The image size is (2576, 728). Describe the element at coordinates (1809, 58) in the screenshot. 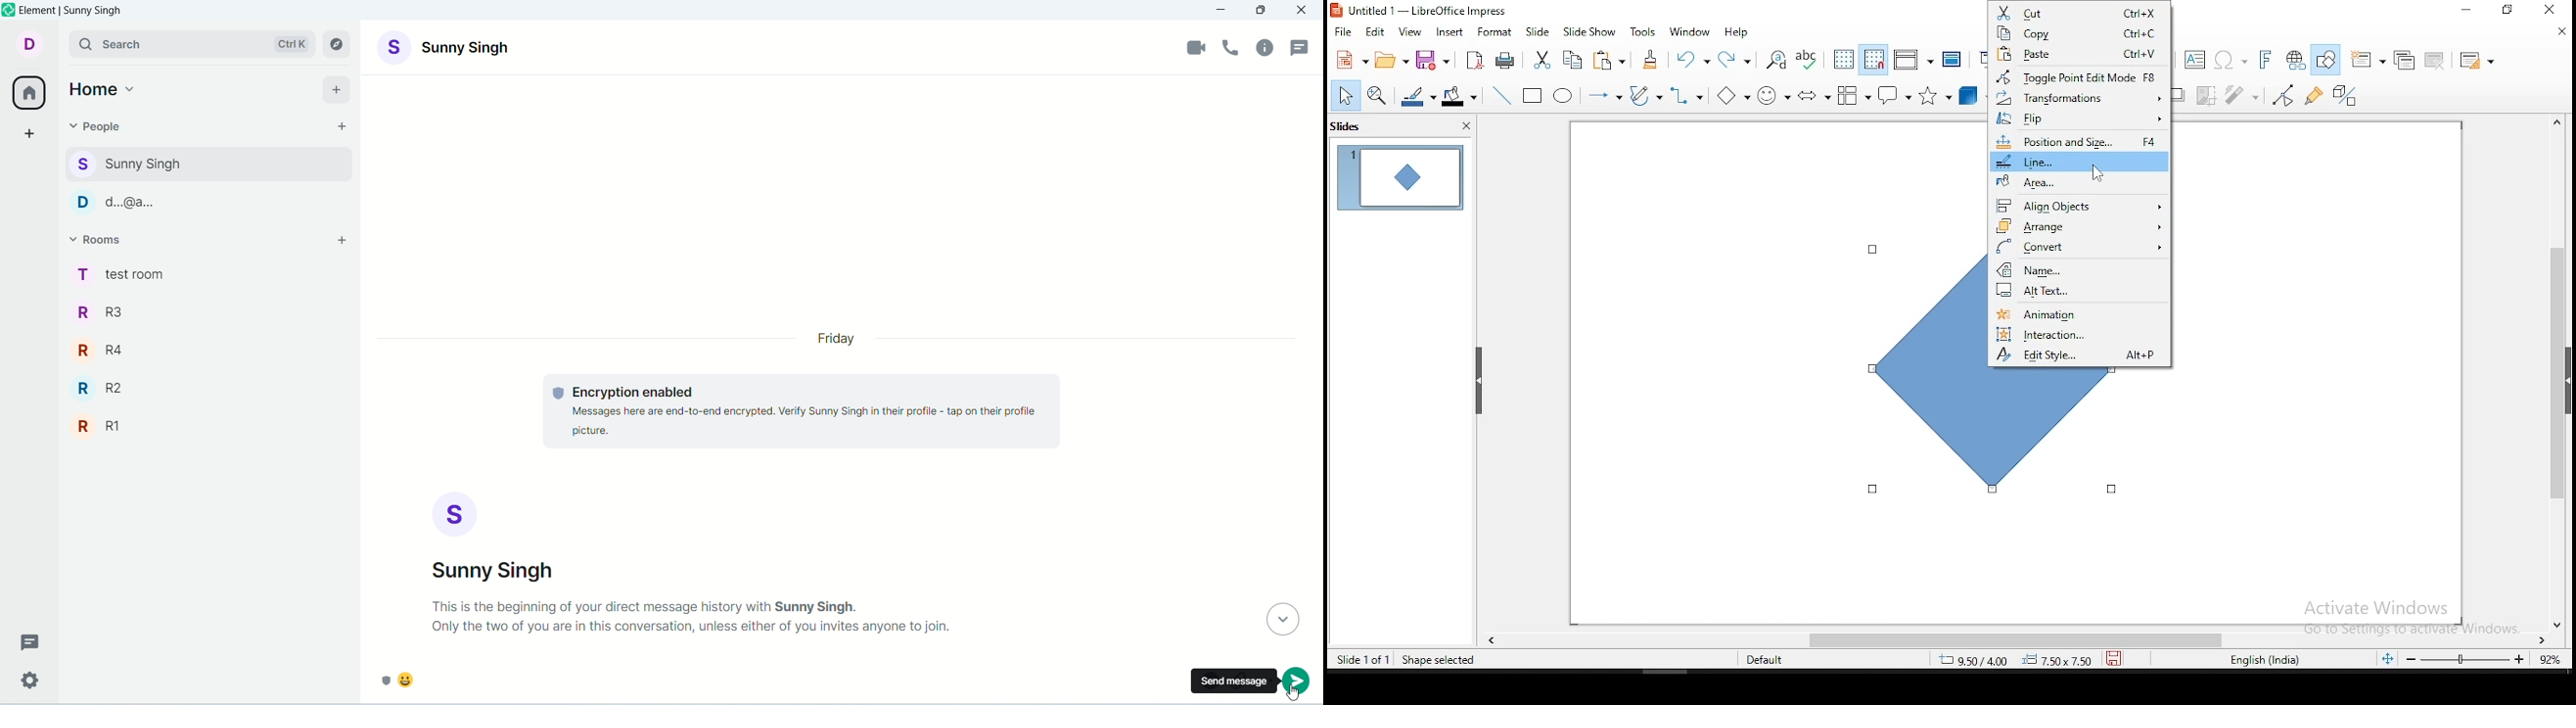

I see `spell check` at that location.